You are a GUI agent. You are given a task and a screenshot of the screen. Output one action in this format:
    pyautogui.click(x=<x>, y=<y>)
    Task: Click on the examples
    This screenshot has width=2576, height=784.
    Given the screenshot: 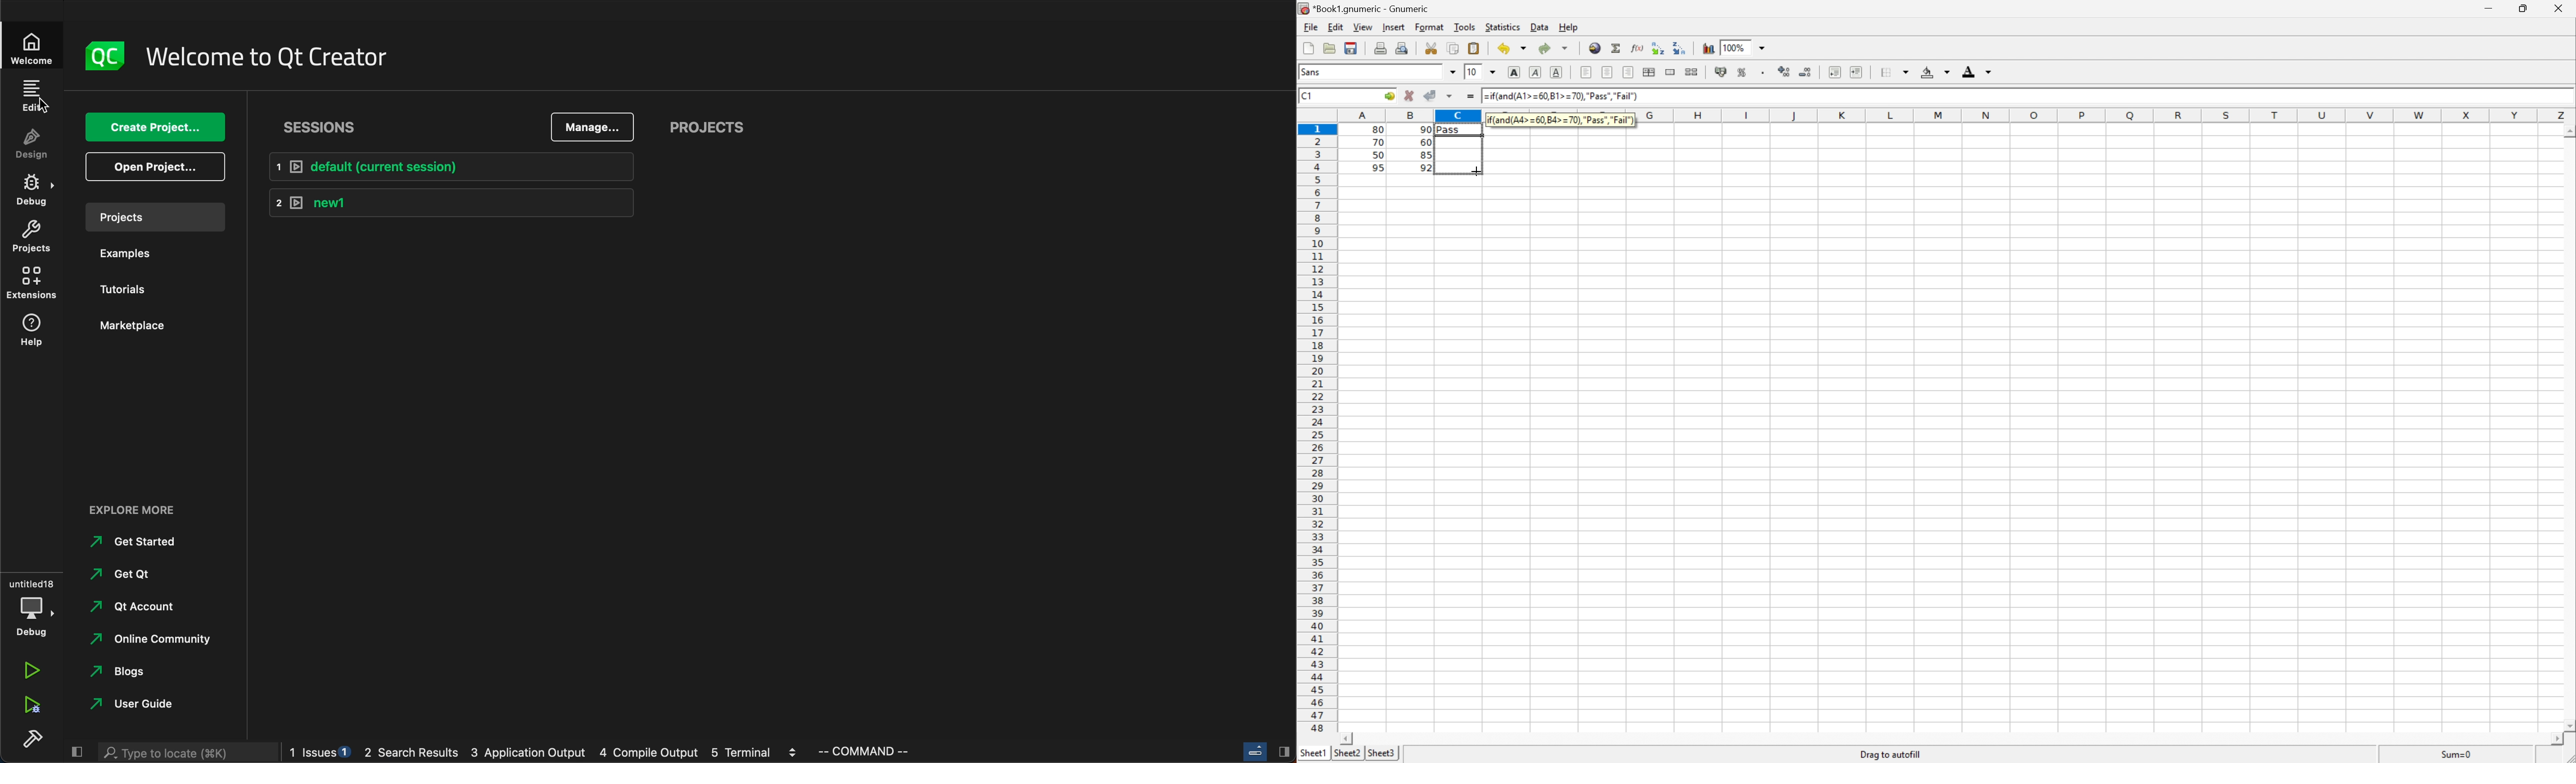 What is the action you would take?
    pyautogui.click(x=130, y=254)
    